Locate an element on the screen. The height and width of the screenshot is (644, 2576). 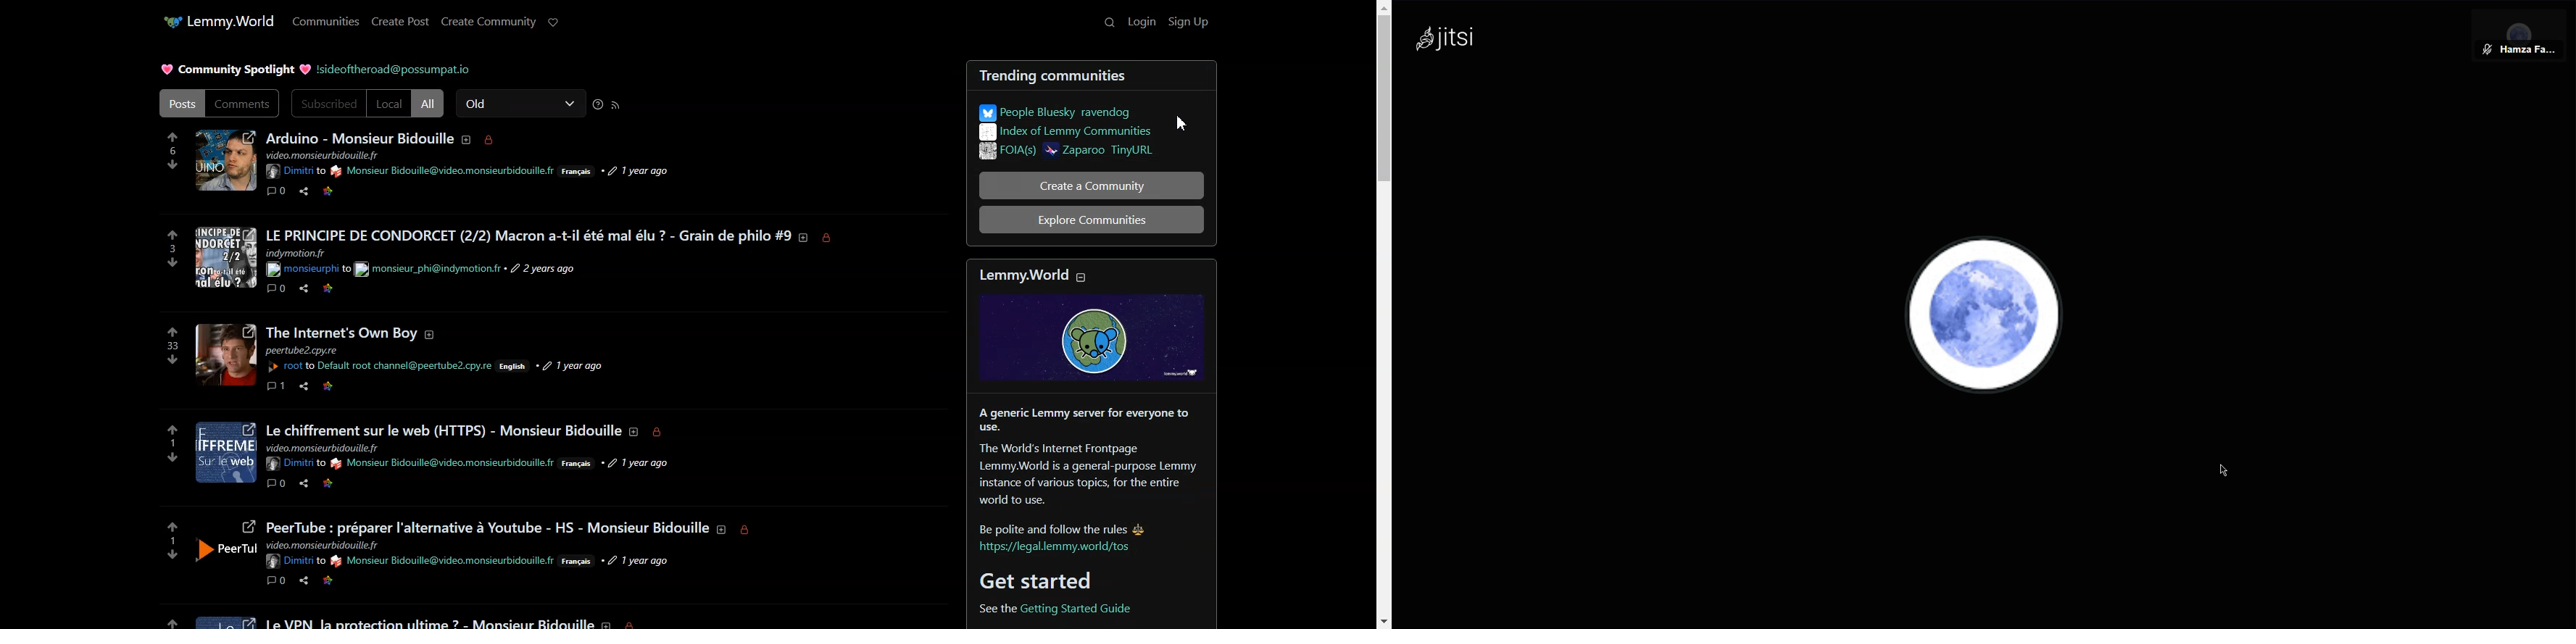
more is located at coordinates (410, 583).